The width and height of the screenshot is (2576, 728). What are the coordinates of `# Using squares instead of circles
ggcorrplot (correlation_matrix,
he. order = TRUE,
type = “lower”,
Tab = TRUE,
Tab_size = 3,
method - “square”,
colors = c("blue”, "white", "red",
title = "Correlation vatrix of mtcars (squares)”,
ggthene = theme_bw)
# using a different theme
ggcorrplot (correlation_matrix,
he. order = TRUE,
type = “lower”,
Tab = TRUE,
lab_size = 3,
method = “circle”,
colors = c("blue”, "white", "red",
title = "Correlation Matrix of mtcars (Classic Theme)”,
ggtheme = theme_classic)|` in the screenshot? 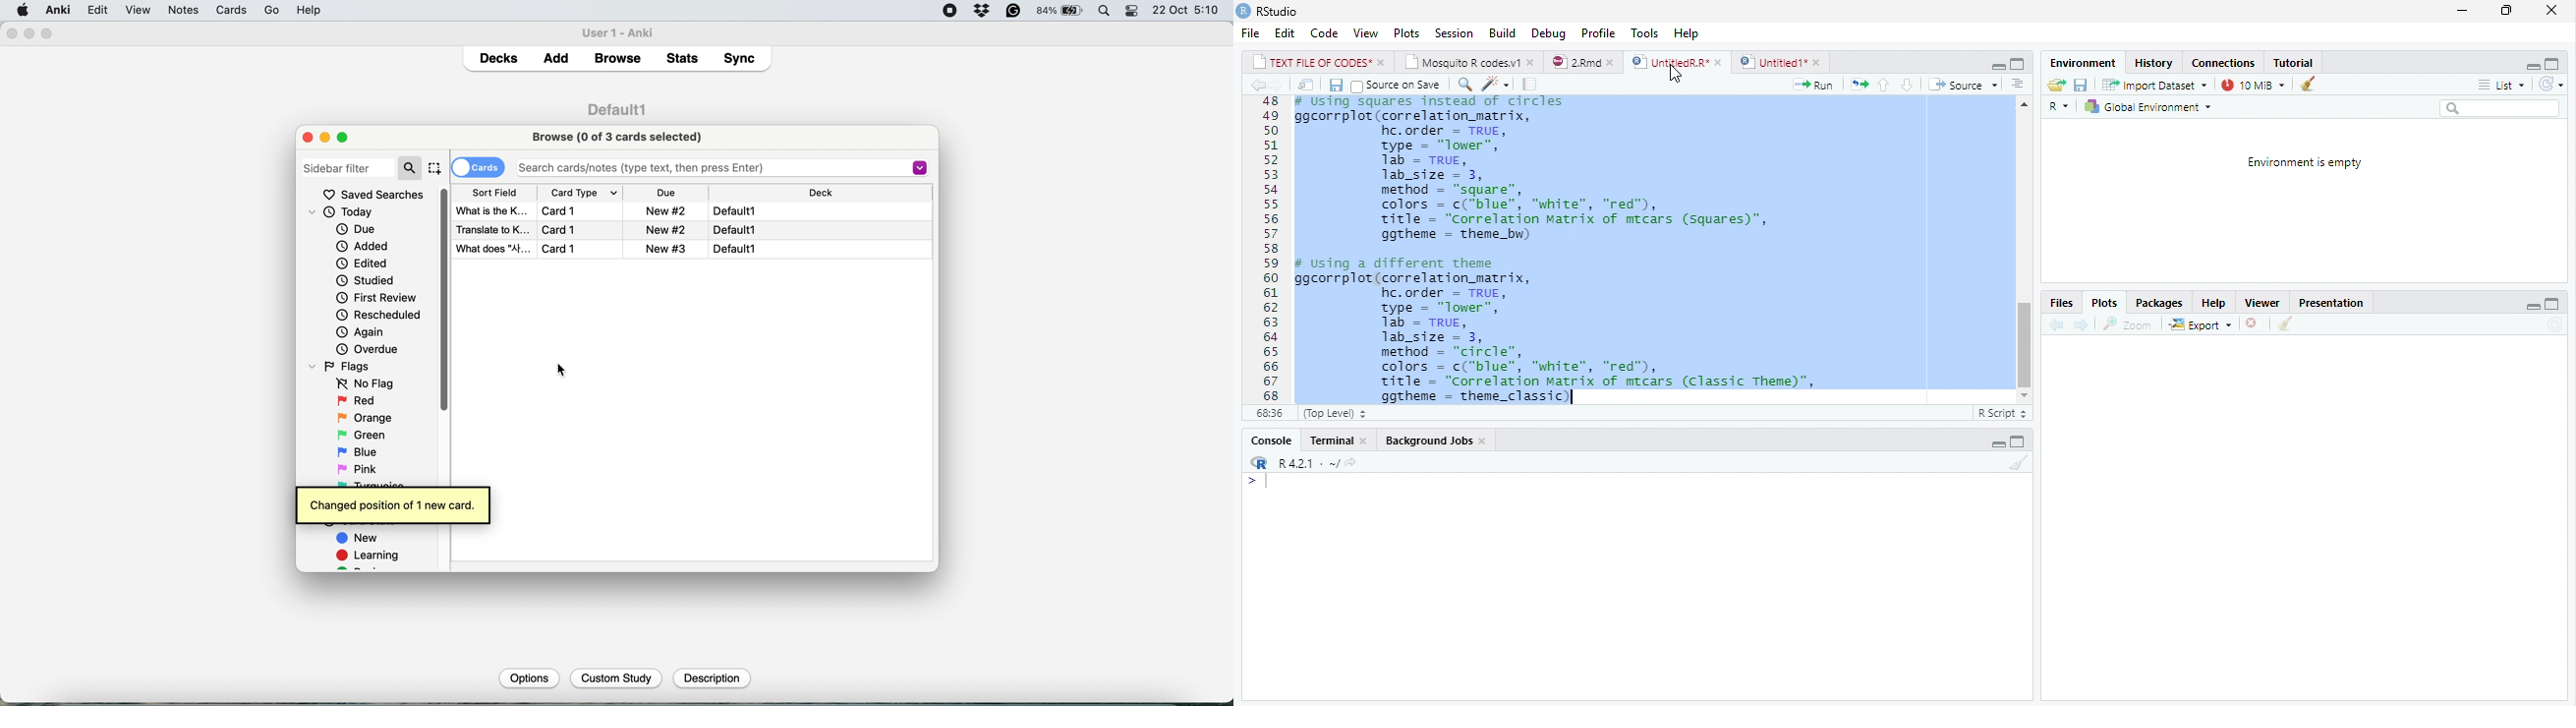 It's located at (1638, 250).